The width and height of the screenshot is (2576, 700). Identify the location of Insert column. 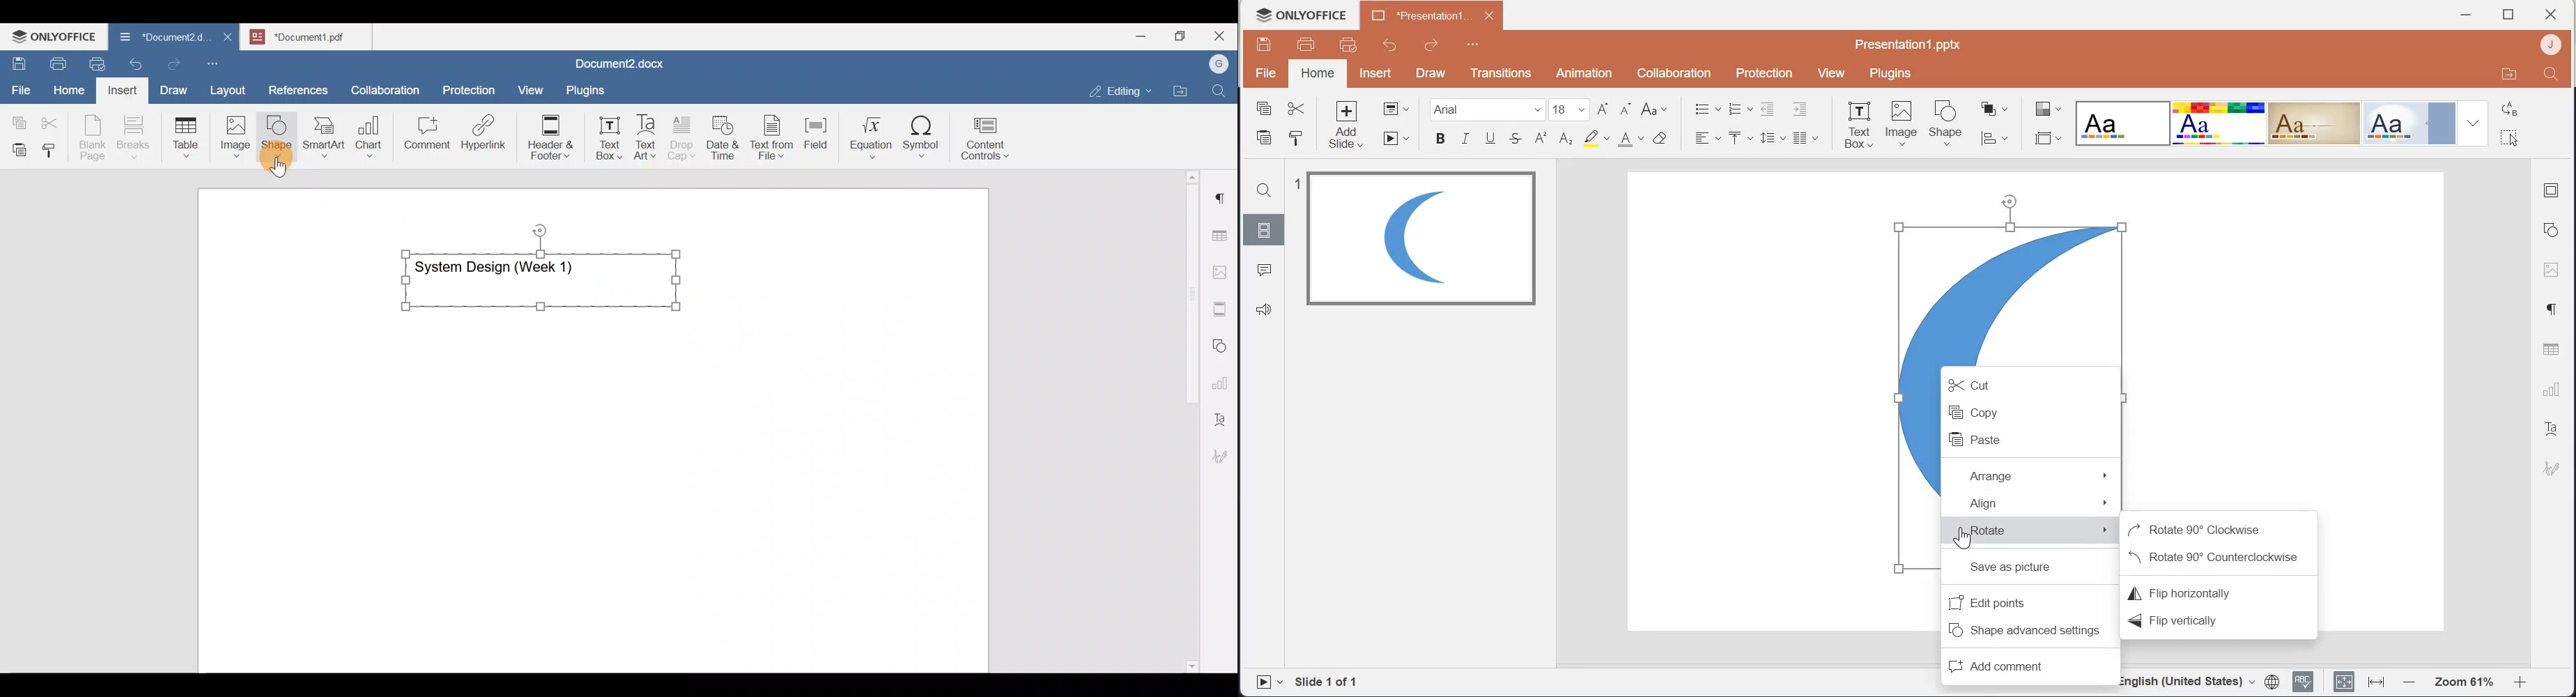
(1807, 139).